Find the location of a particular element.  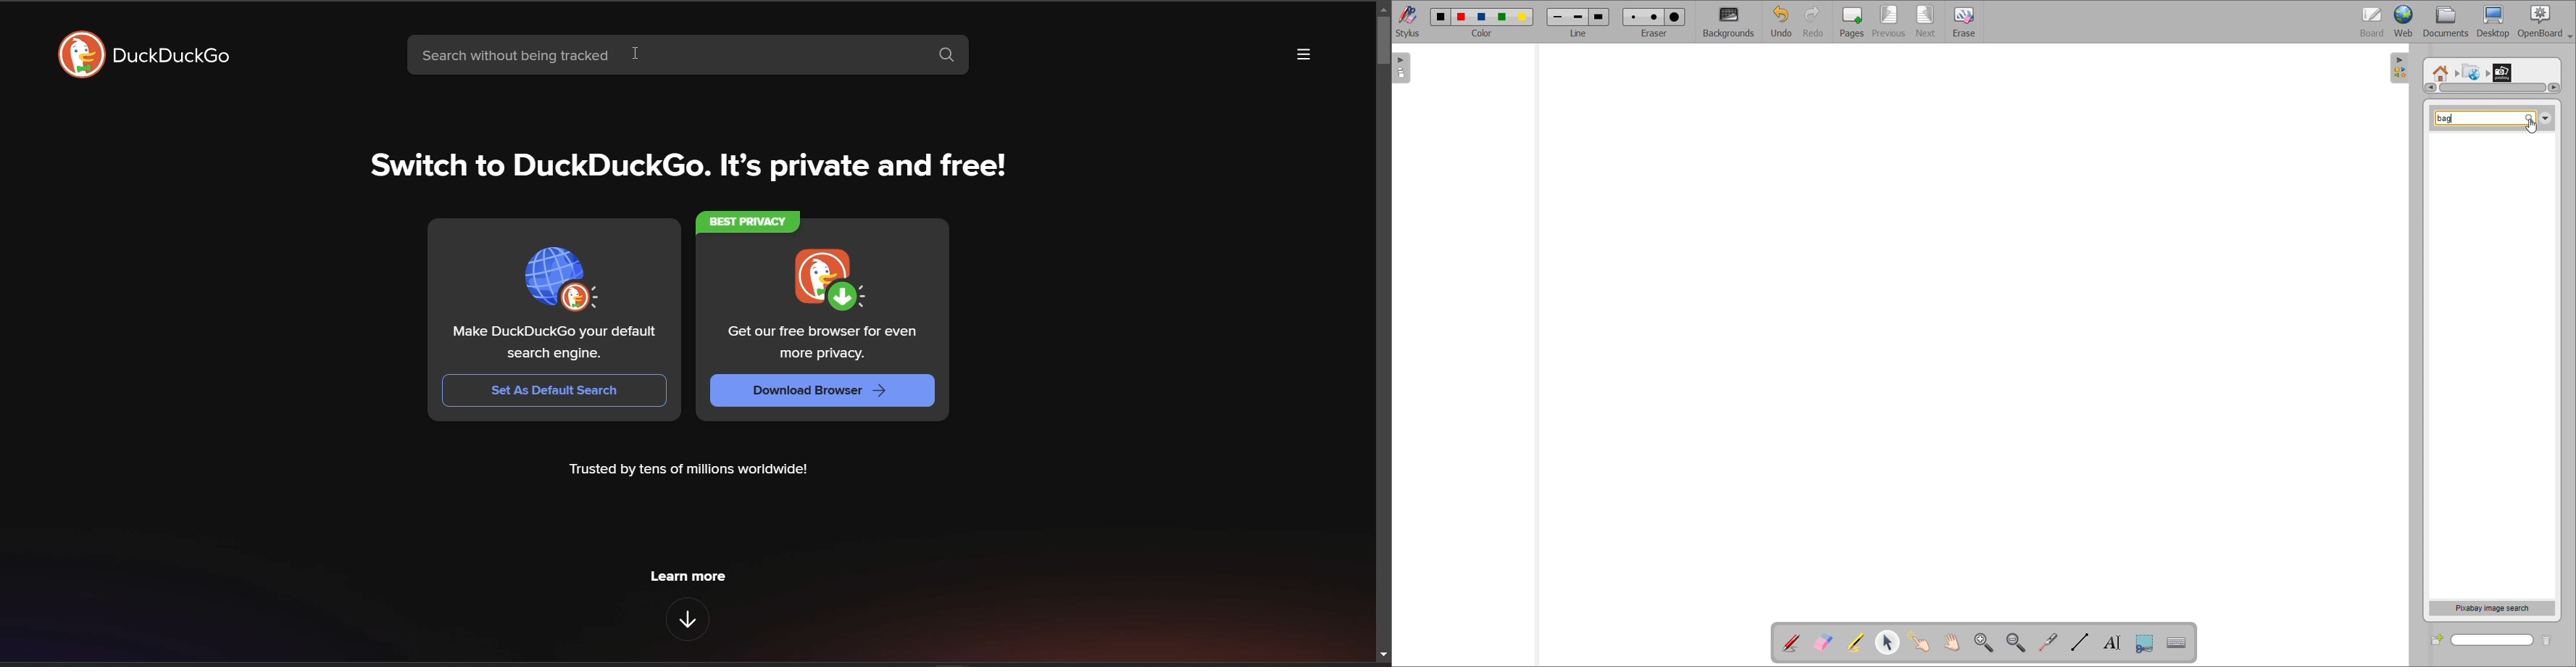

color is located at coordinates (1483, 33).